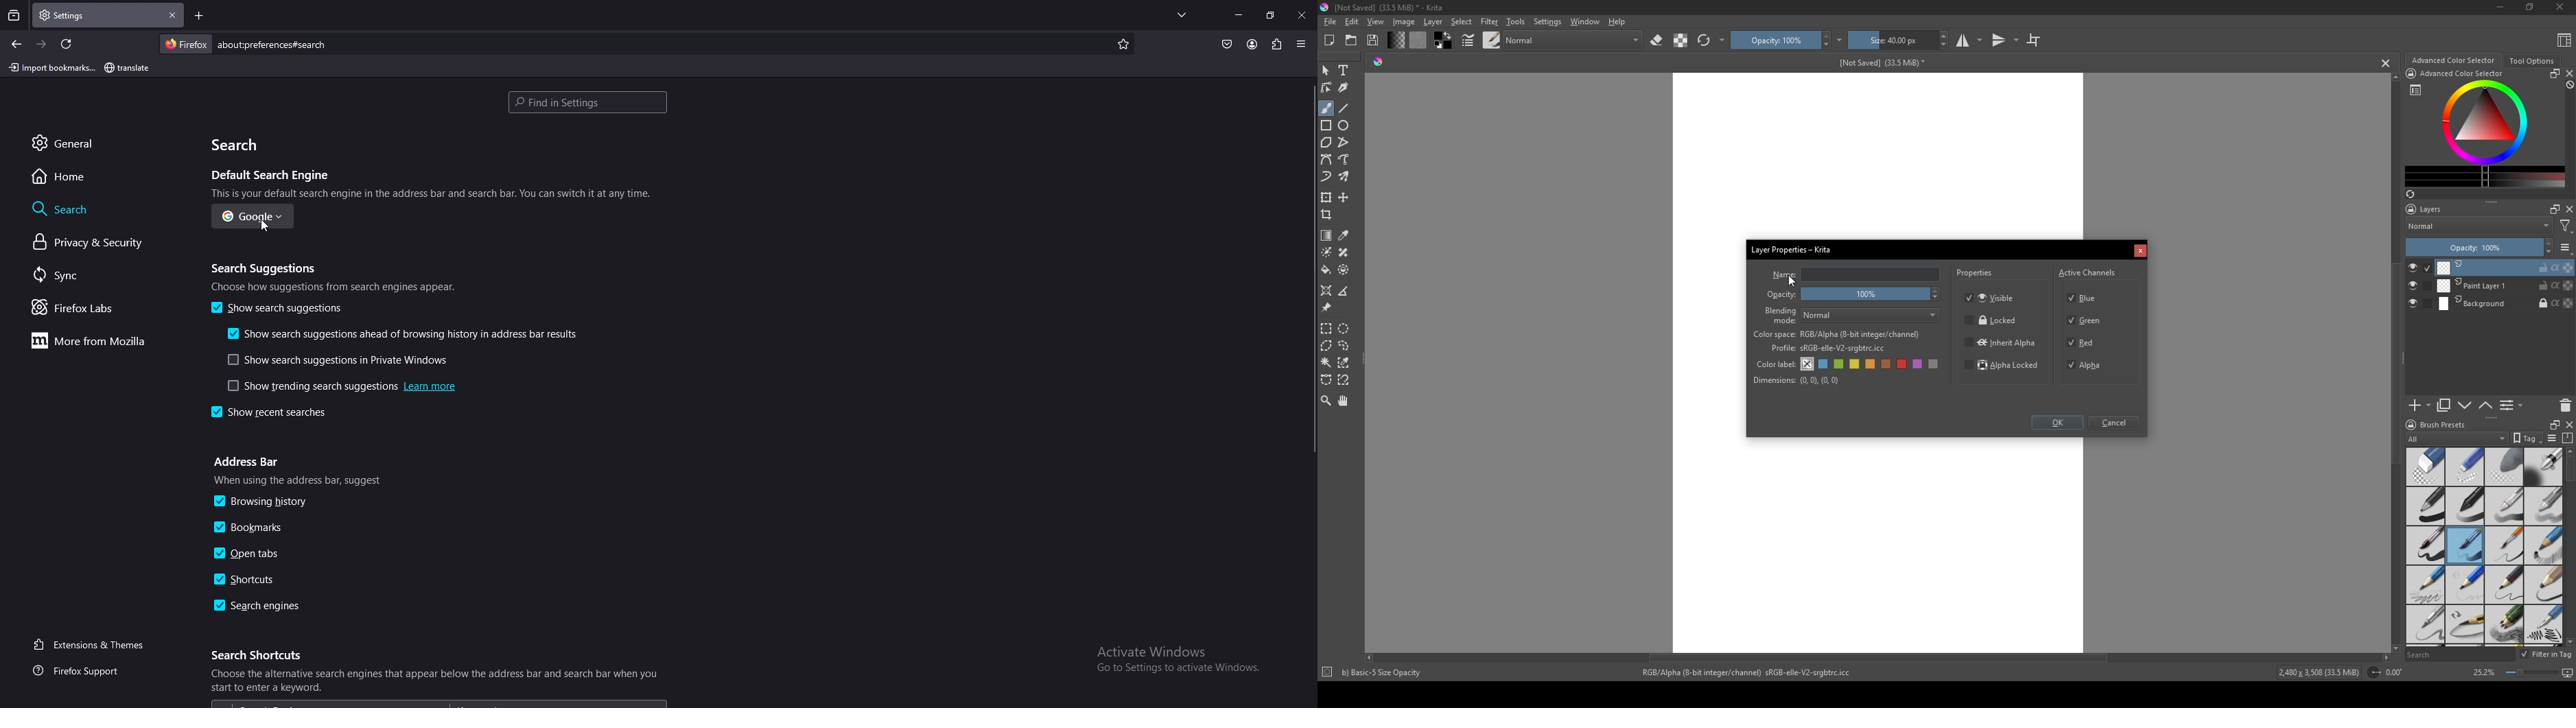  I want to click on All, so click(2457, 439).